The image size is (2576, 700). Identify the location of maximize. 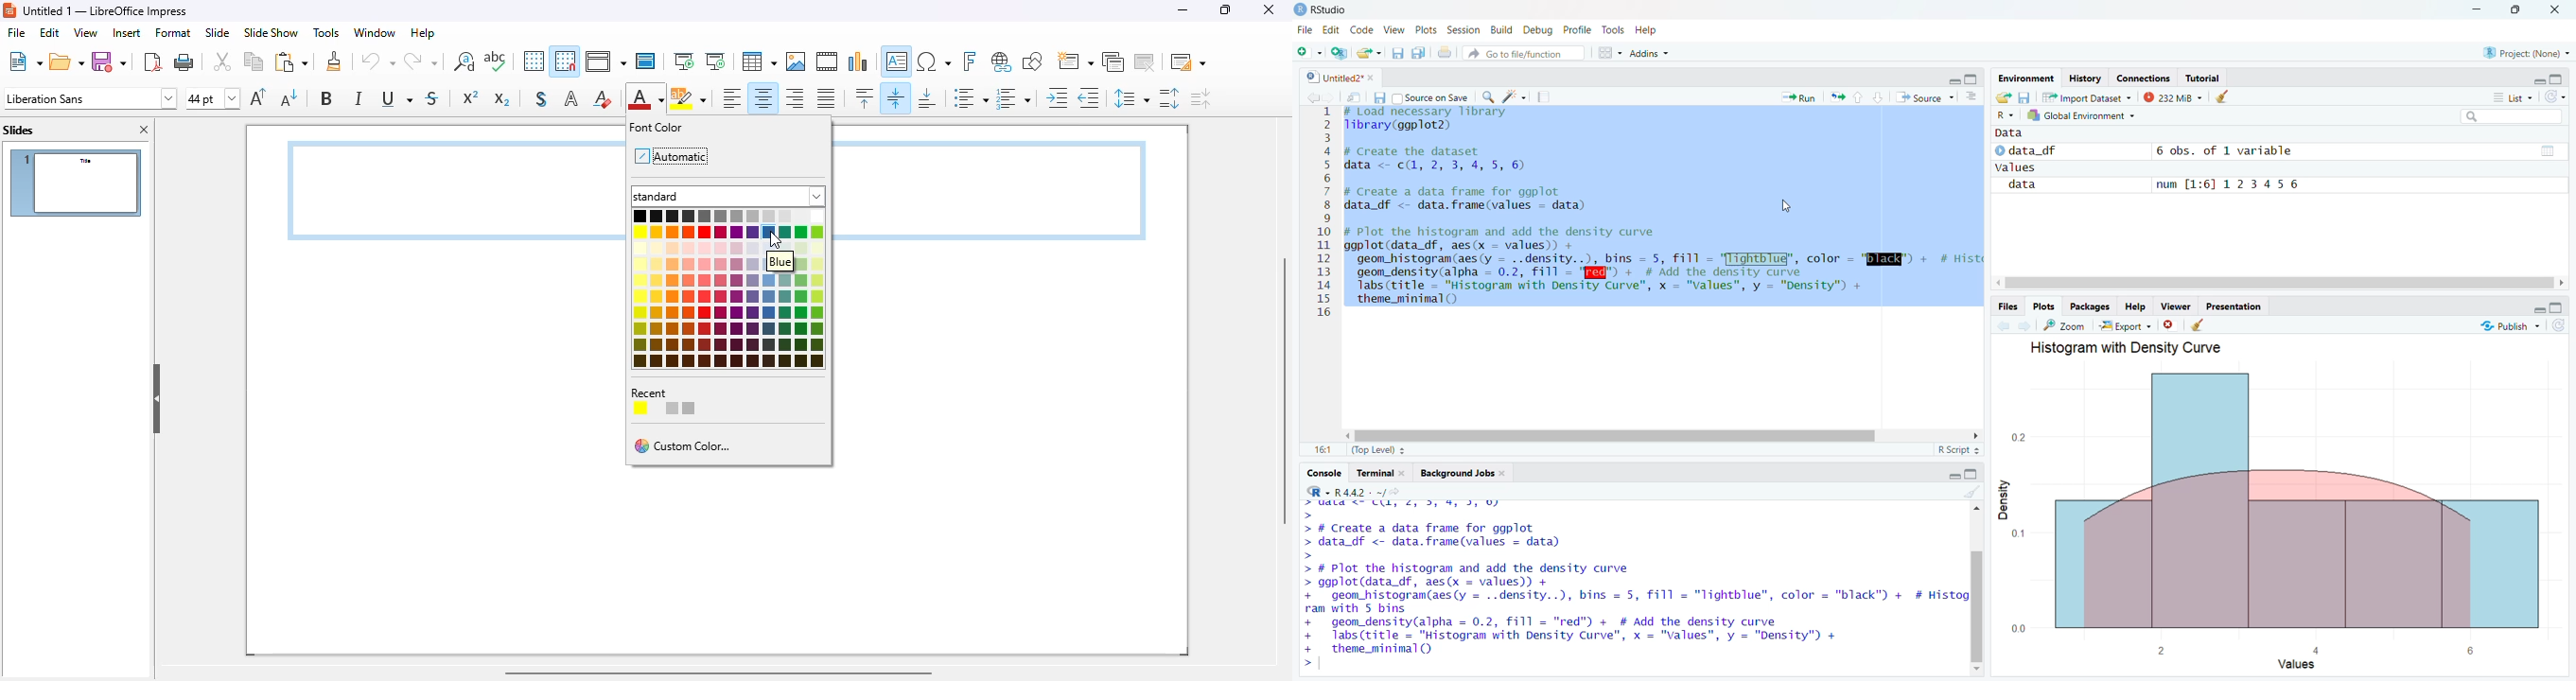
(1971, 472).